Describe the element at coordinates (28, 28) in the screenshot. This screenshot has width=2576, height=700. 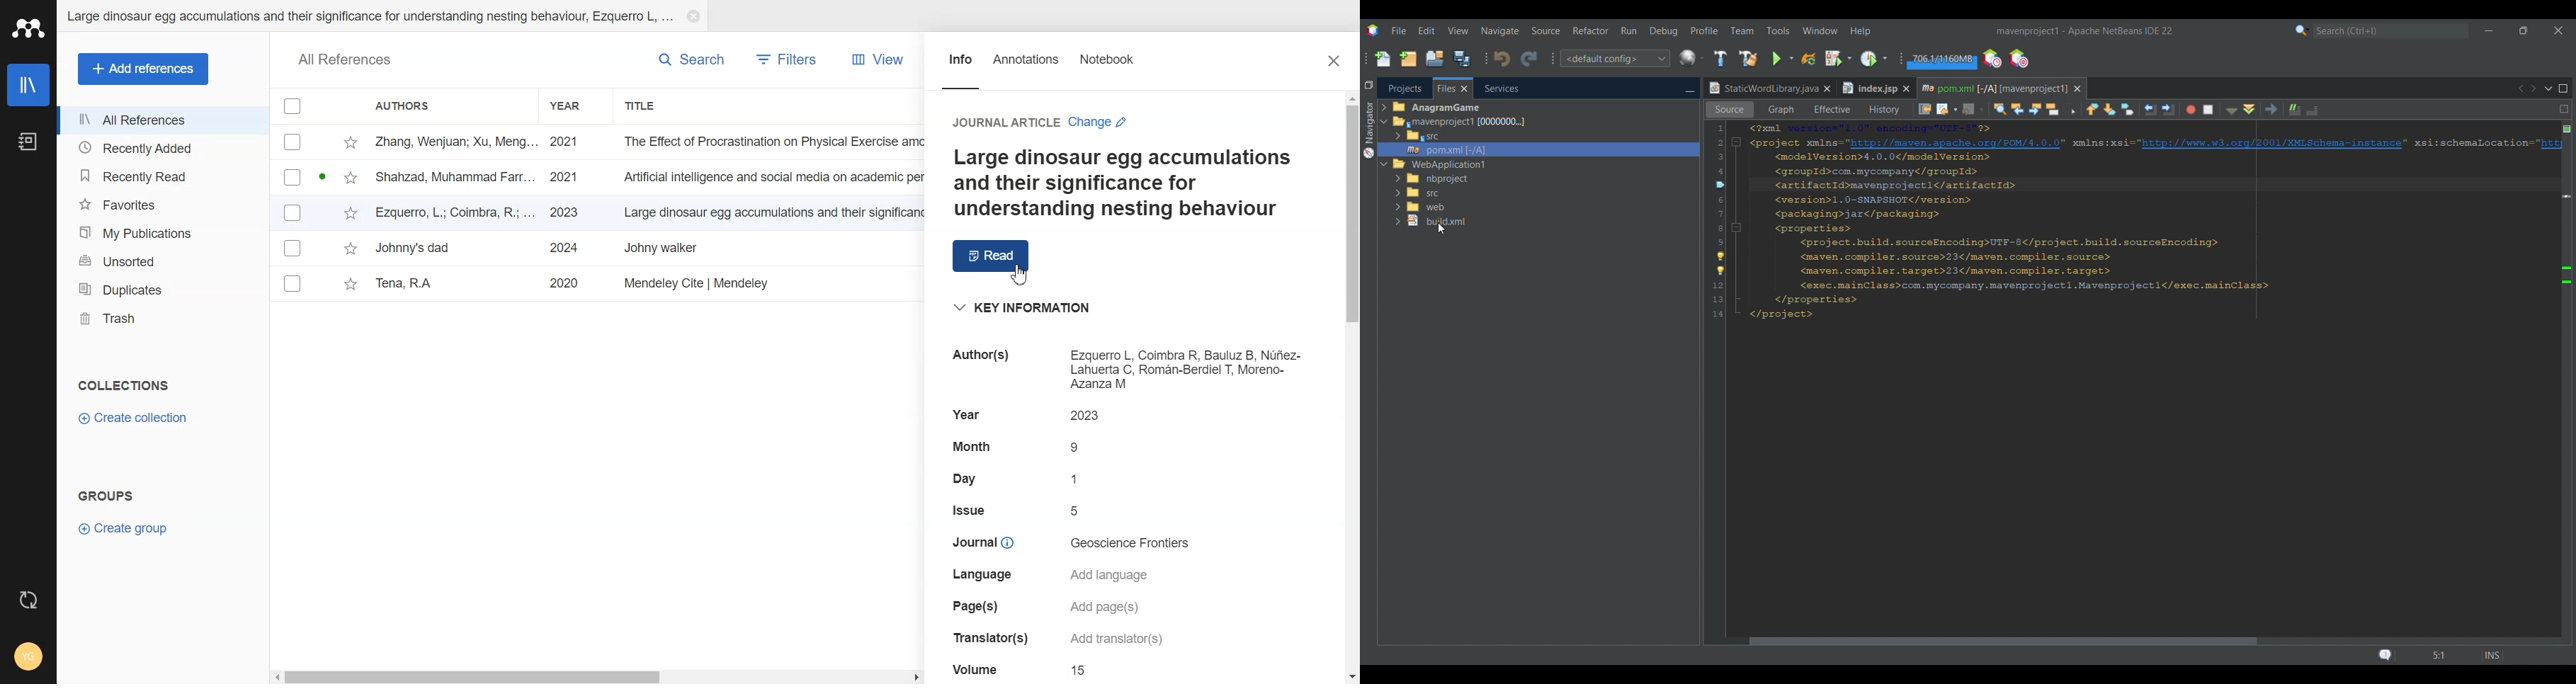
I see `Logo` at that location.